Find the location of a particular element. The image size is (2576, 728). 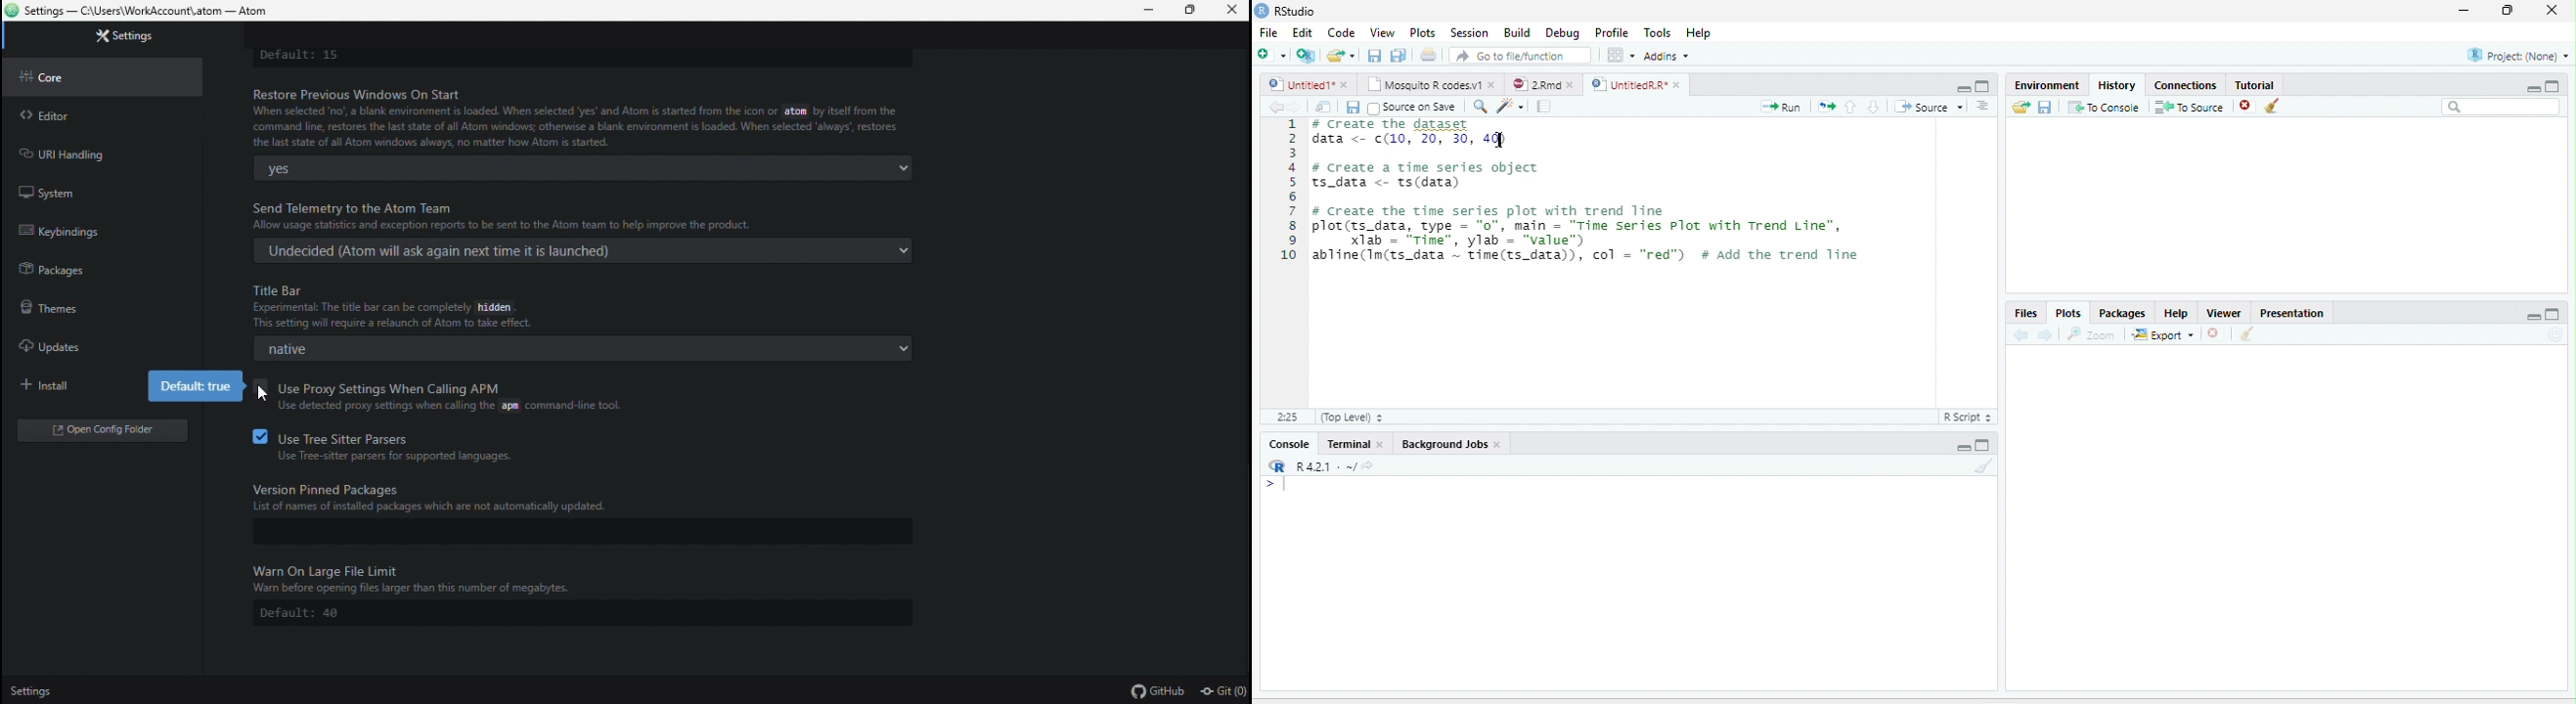

Help is located at coordinates (2177, 313).